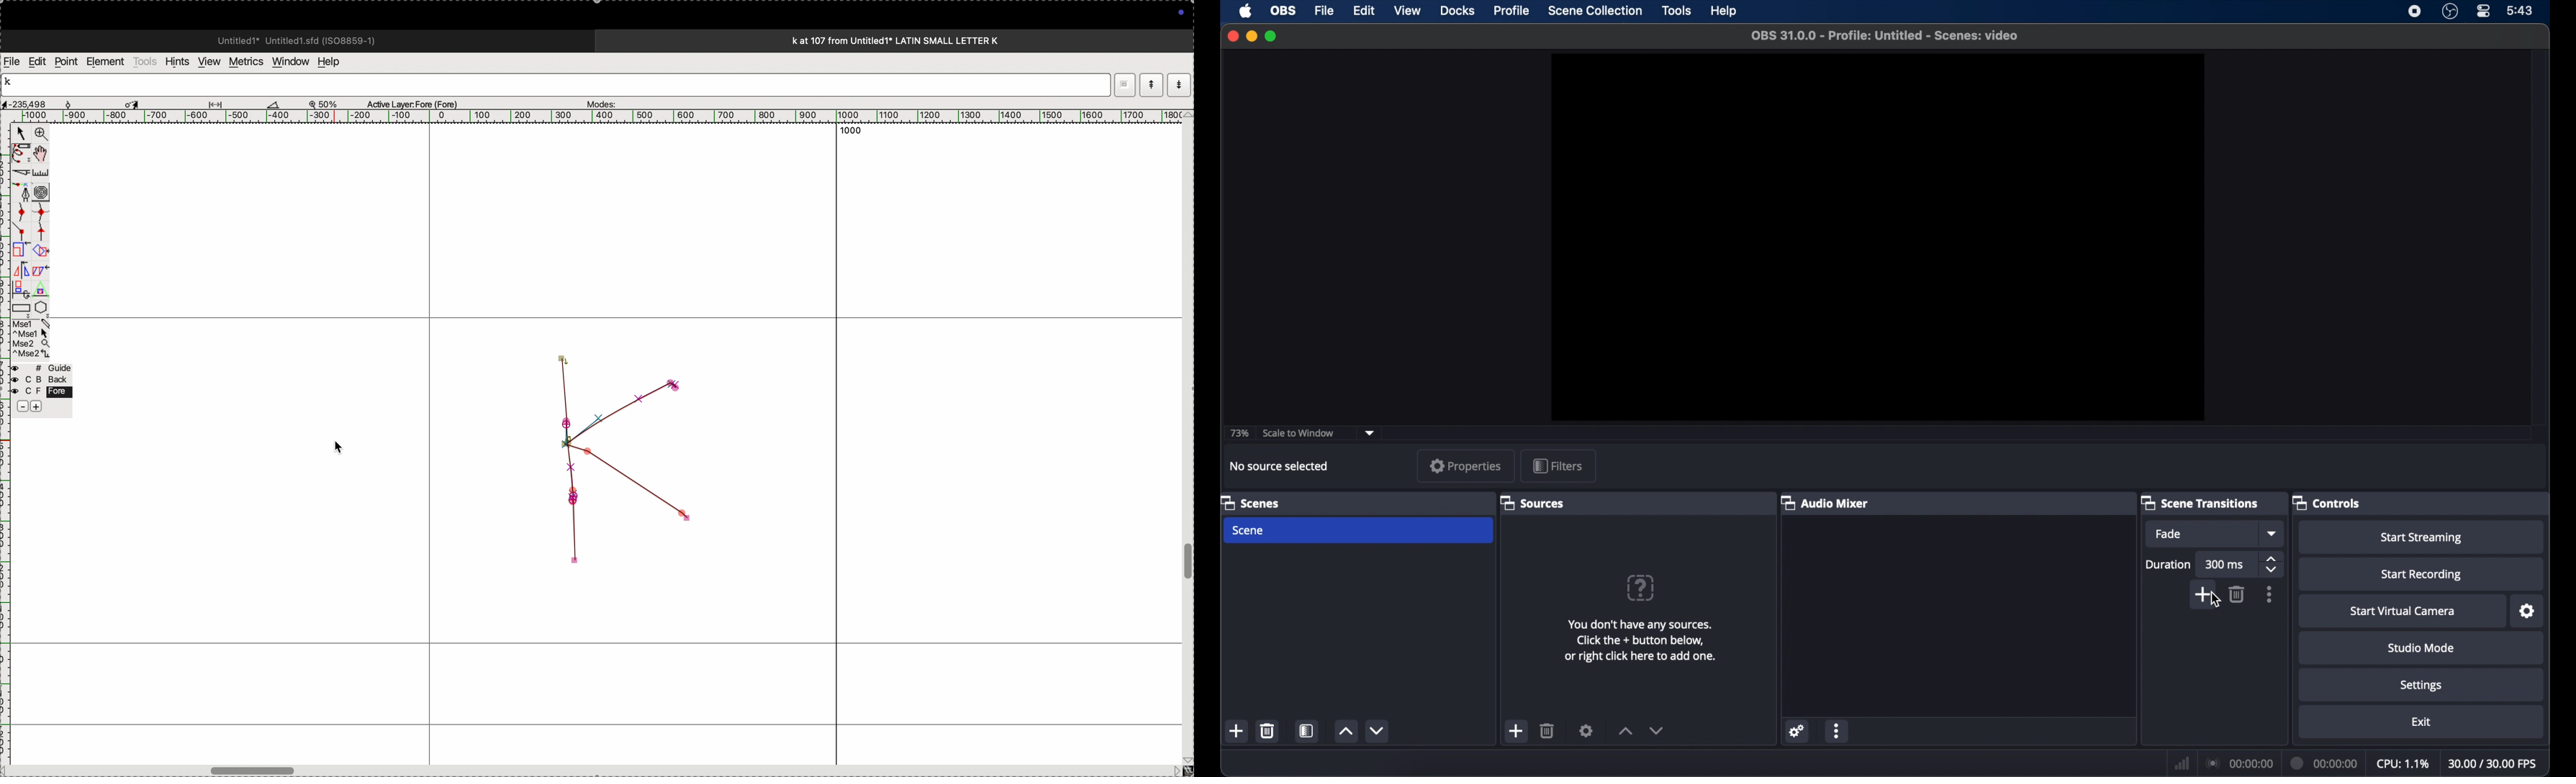  Describe the element at coordinates (1725, 9) in the screenshot. I see `help` at that location.